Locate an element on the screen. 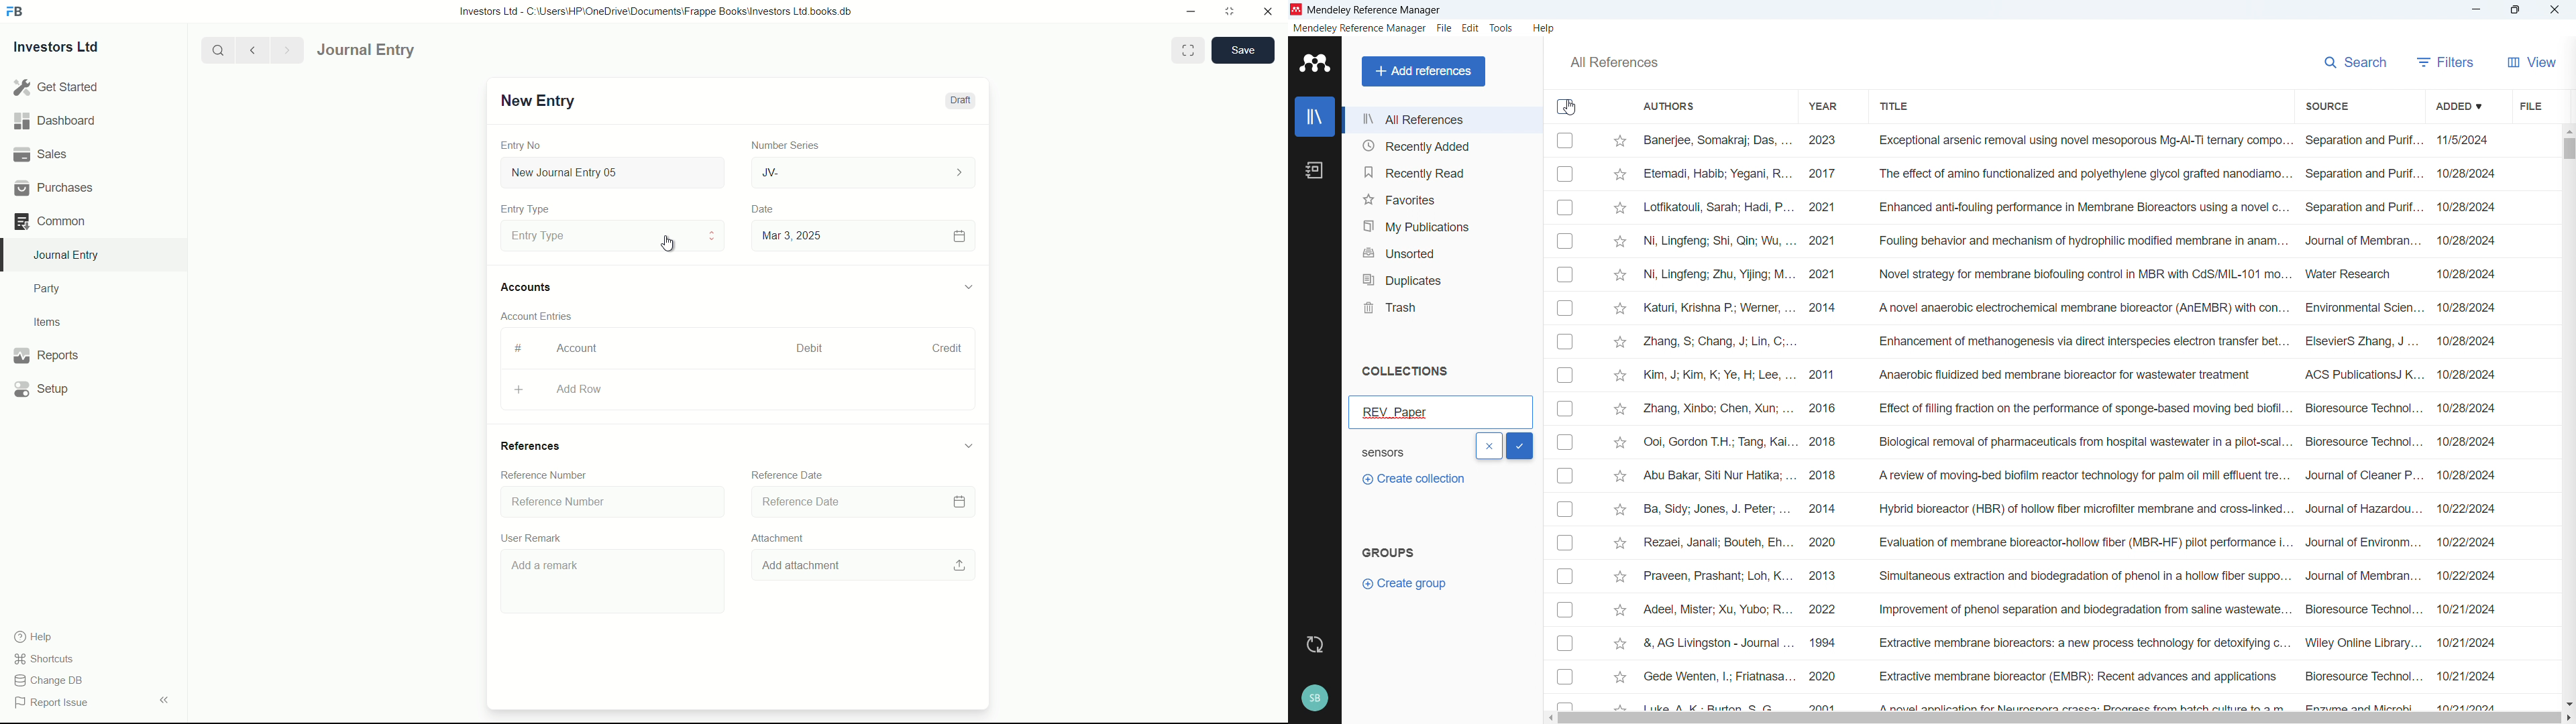 The height and width of the screenshot is (728, 2576). Star mark respective publication is located at coordinates (1619, 644).